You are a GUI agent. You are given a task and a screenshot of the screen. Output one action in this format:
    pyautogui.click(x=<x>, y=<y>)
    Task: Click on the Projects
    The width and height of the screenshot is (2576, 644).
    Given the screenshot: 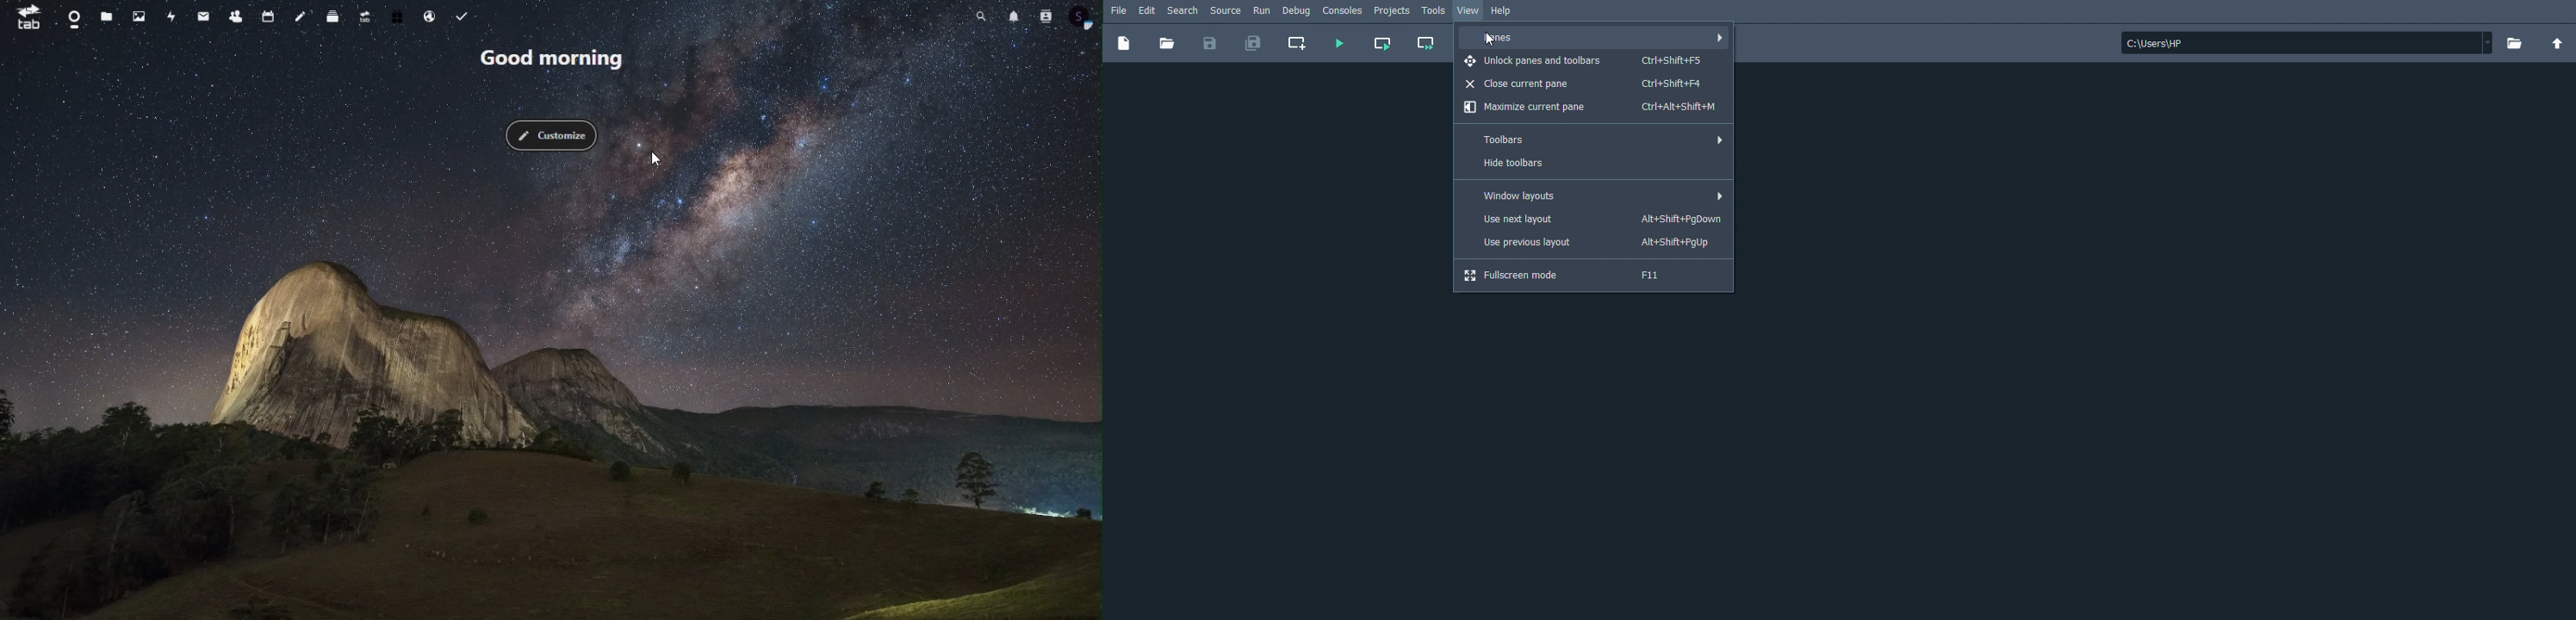 What is the action you would take?
    pyautogui.click(x=1392, y=11)
    